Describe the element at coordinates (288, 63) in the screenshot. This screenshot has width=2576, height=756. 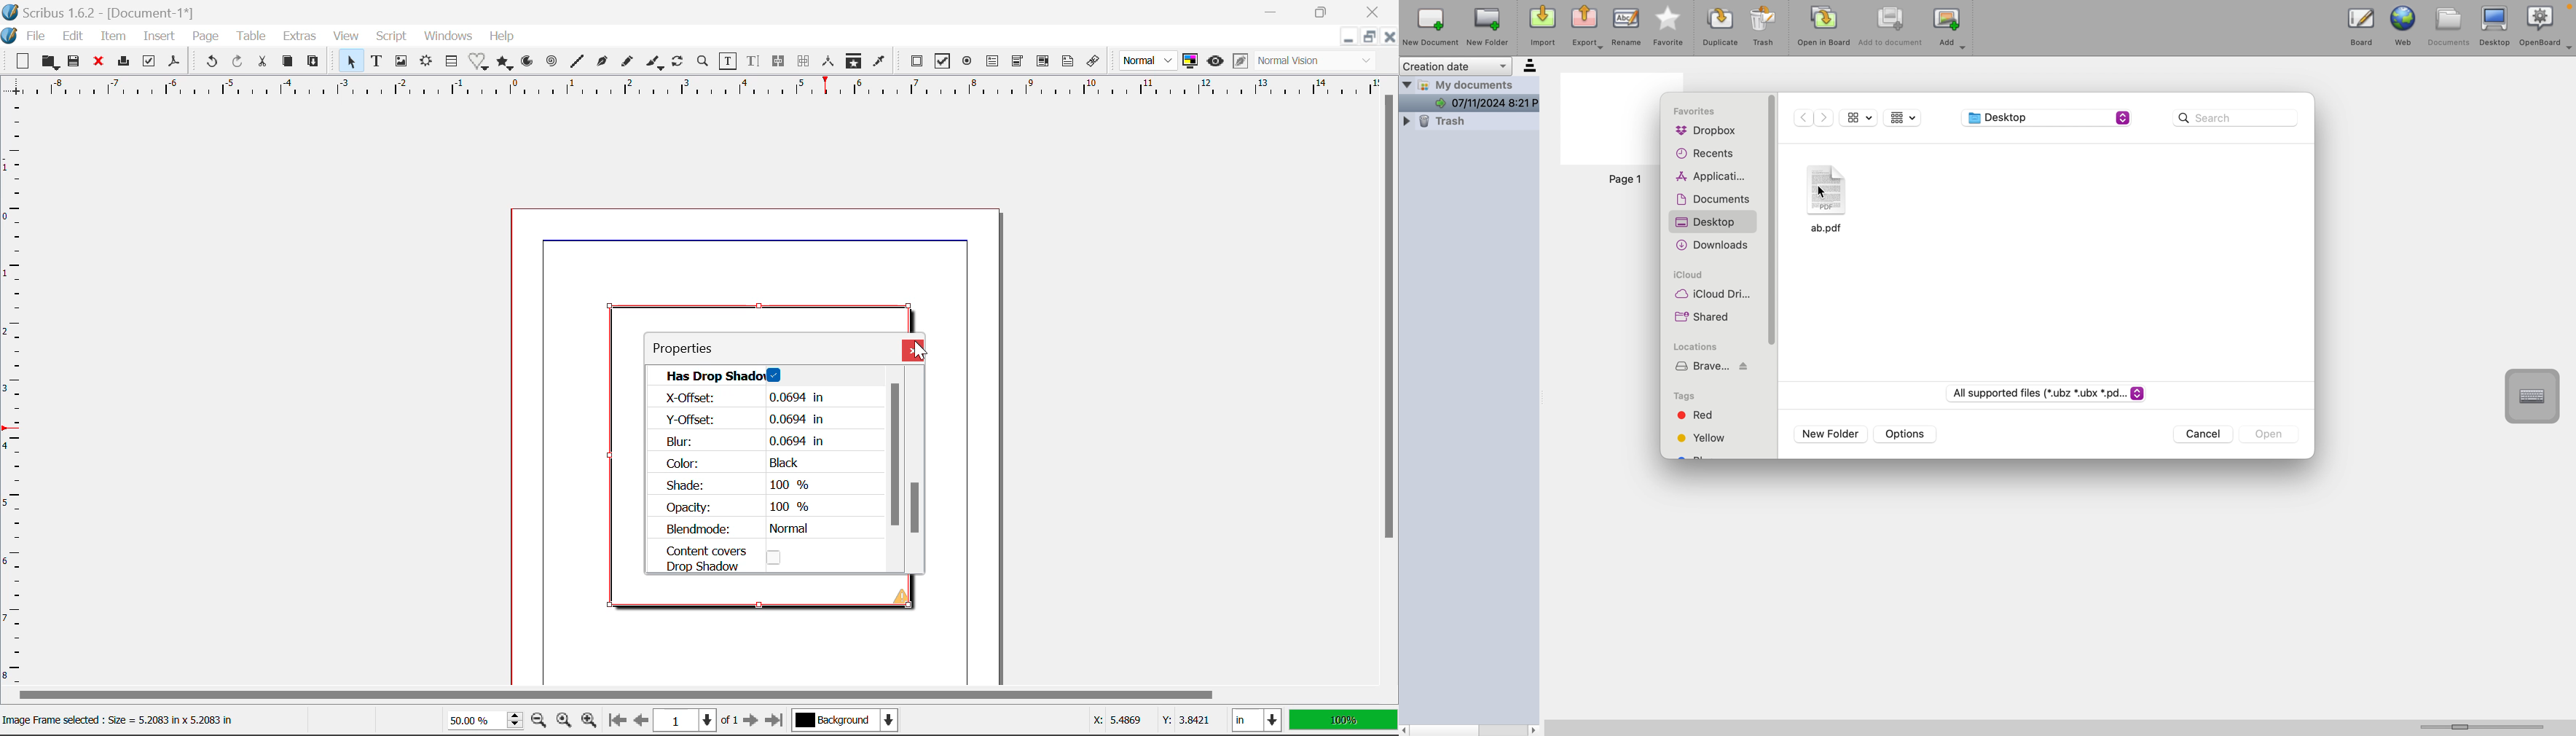
I see `Copy` at that location.